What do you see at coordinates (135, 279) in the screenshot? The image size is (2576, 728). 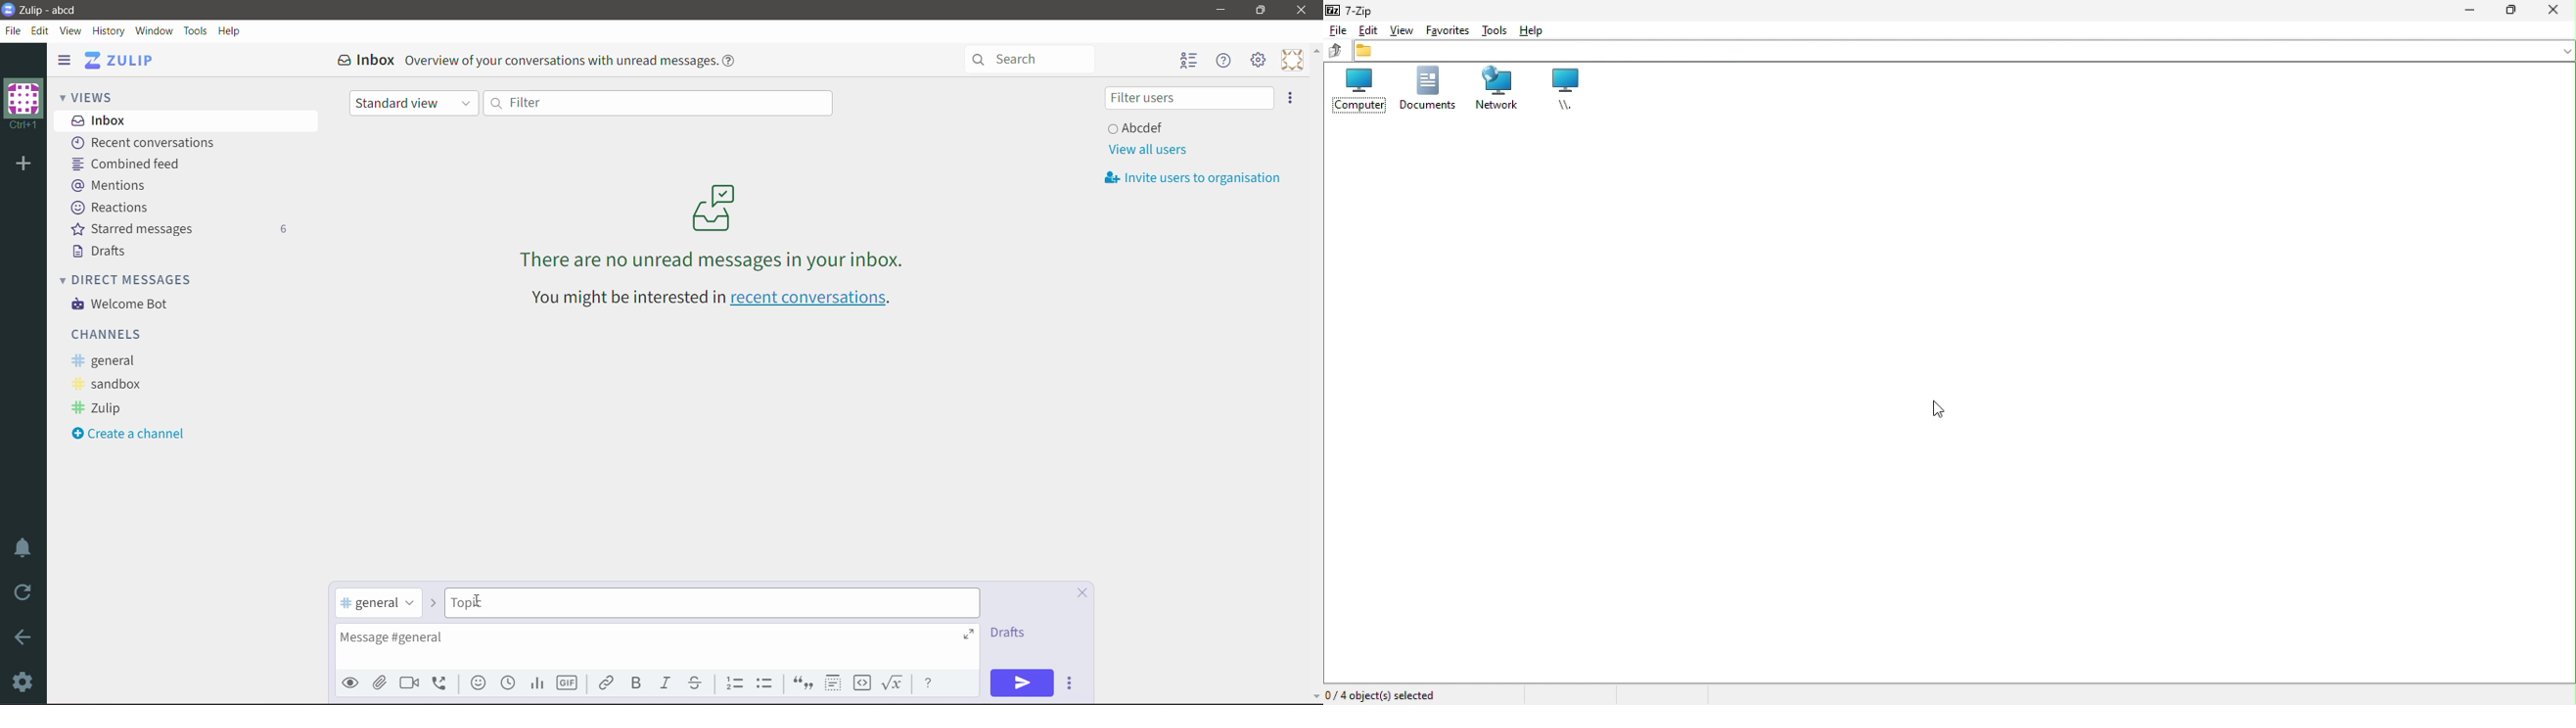 I see `Direct Messages` at bounding box center [135, 279].